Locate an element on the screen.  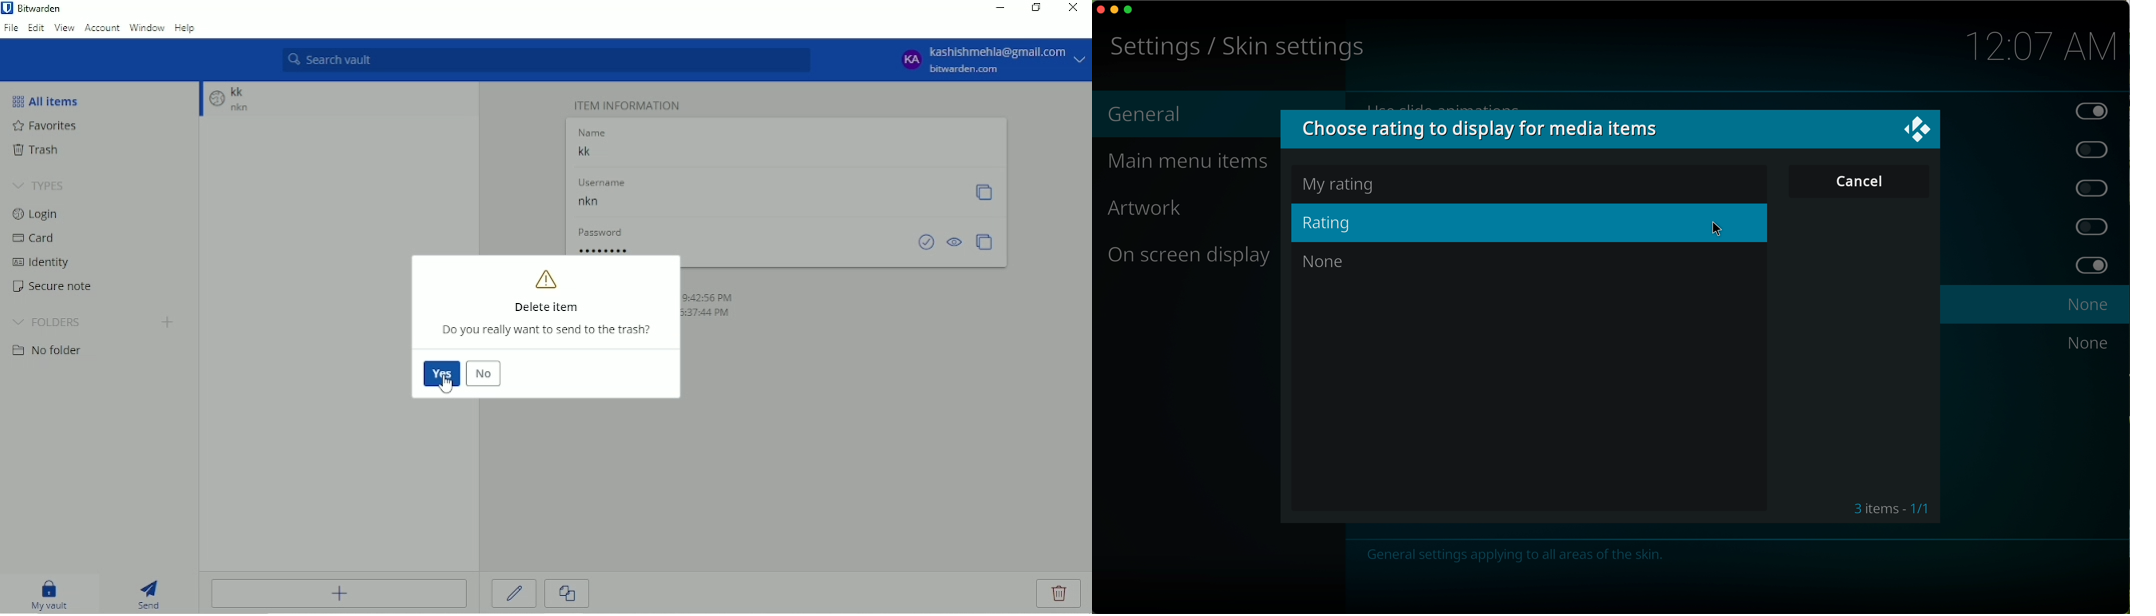
click on rating is located at coordinates (1530, 222).